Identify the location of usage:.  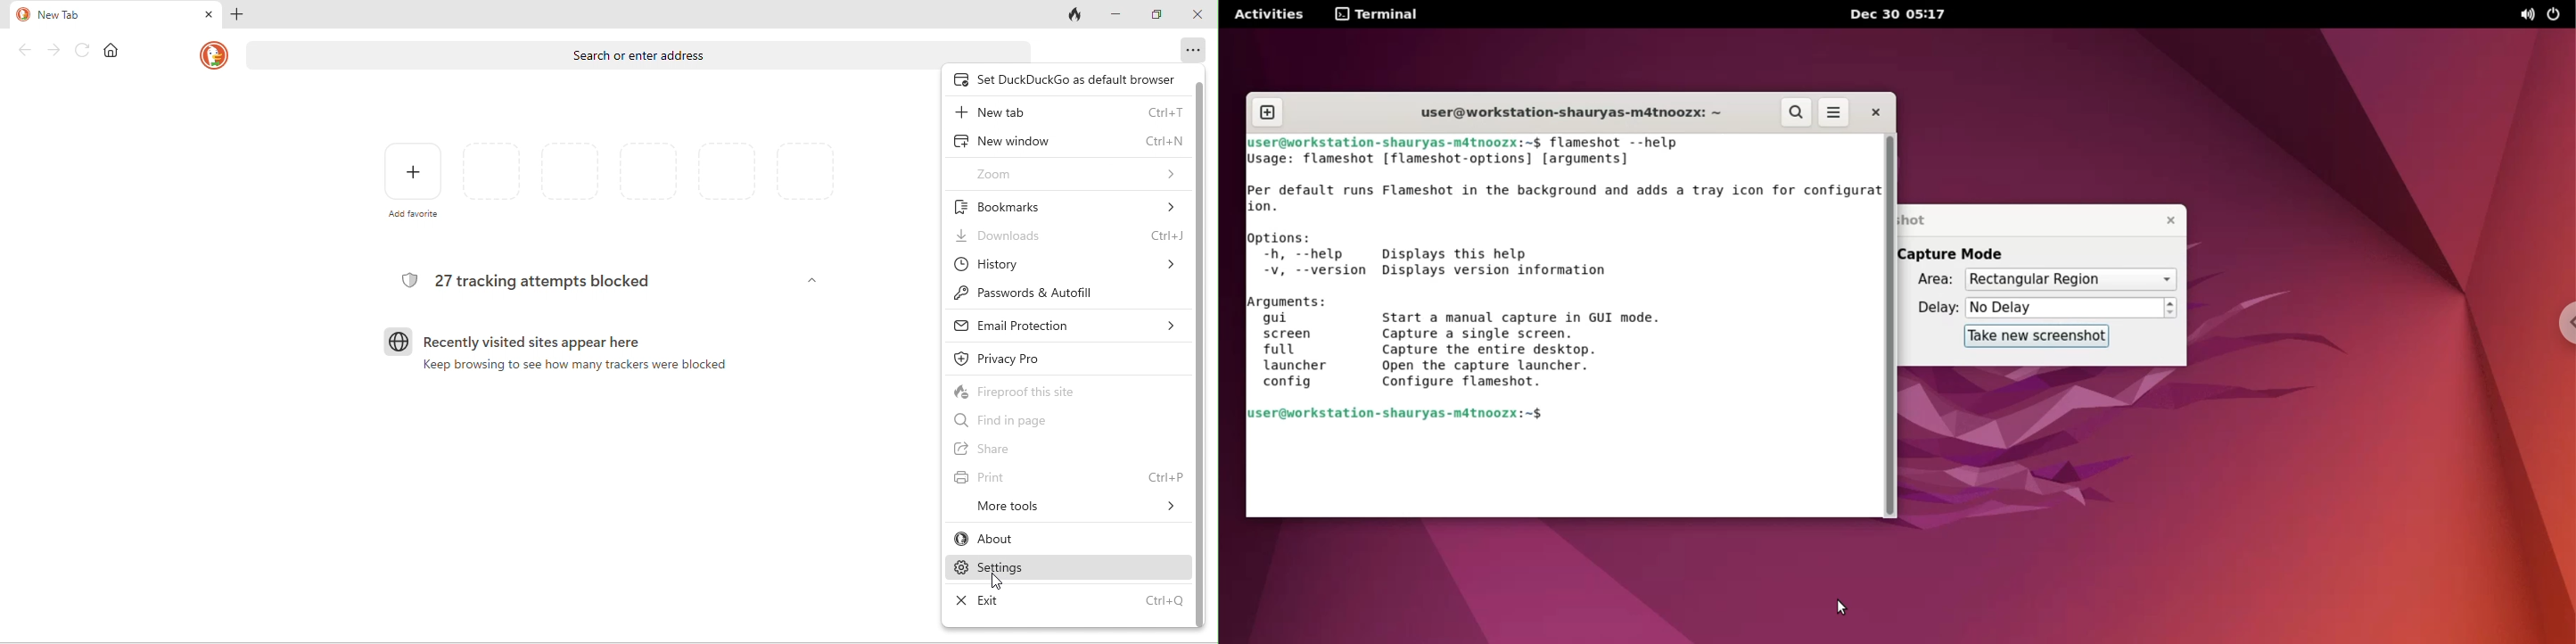
(1271, 161).